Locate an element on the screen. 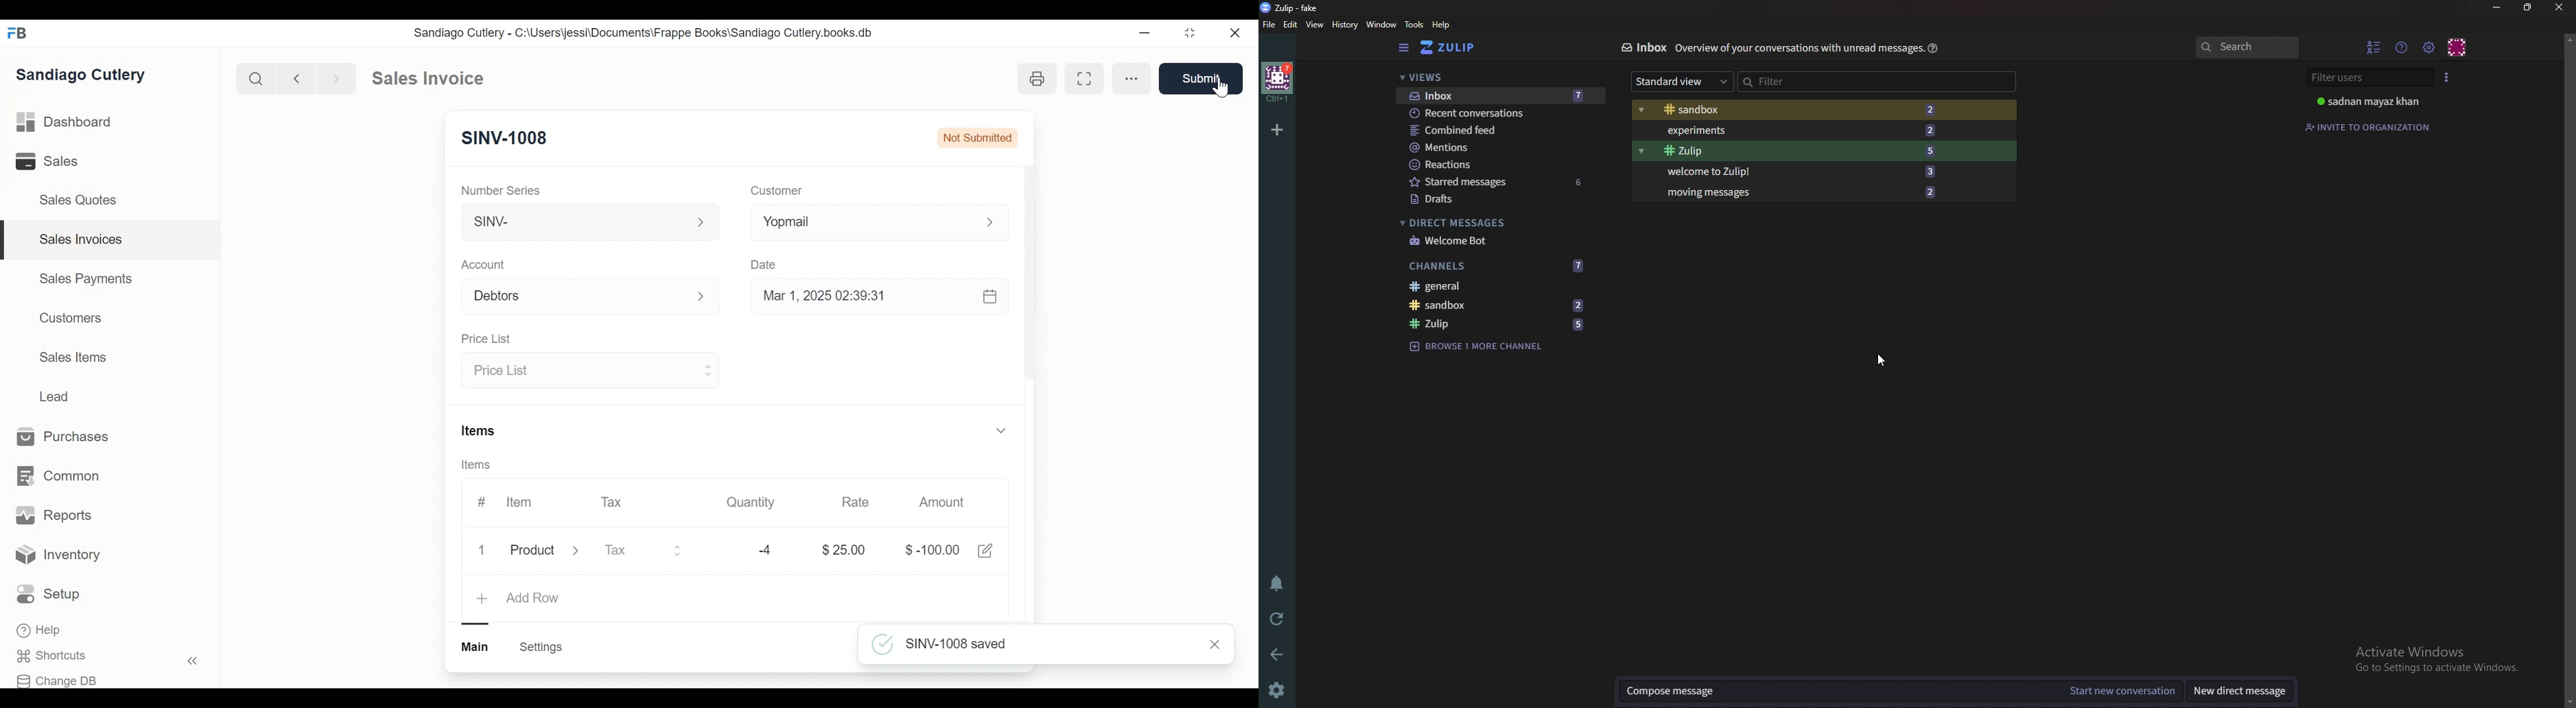 This screenshot has height=728, width=2576. back is located at coordinates (1280, 652).